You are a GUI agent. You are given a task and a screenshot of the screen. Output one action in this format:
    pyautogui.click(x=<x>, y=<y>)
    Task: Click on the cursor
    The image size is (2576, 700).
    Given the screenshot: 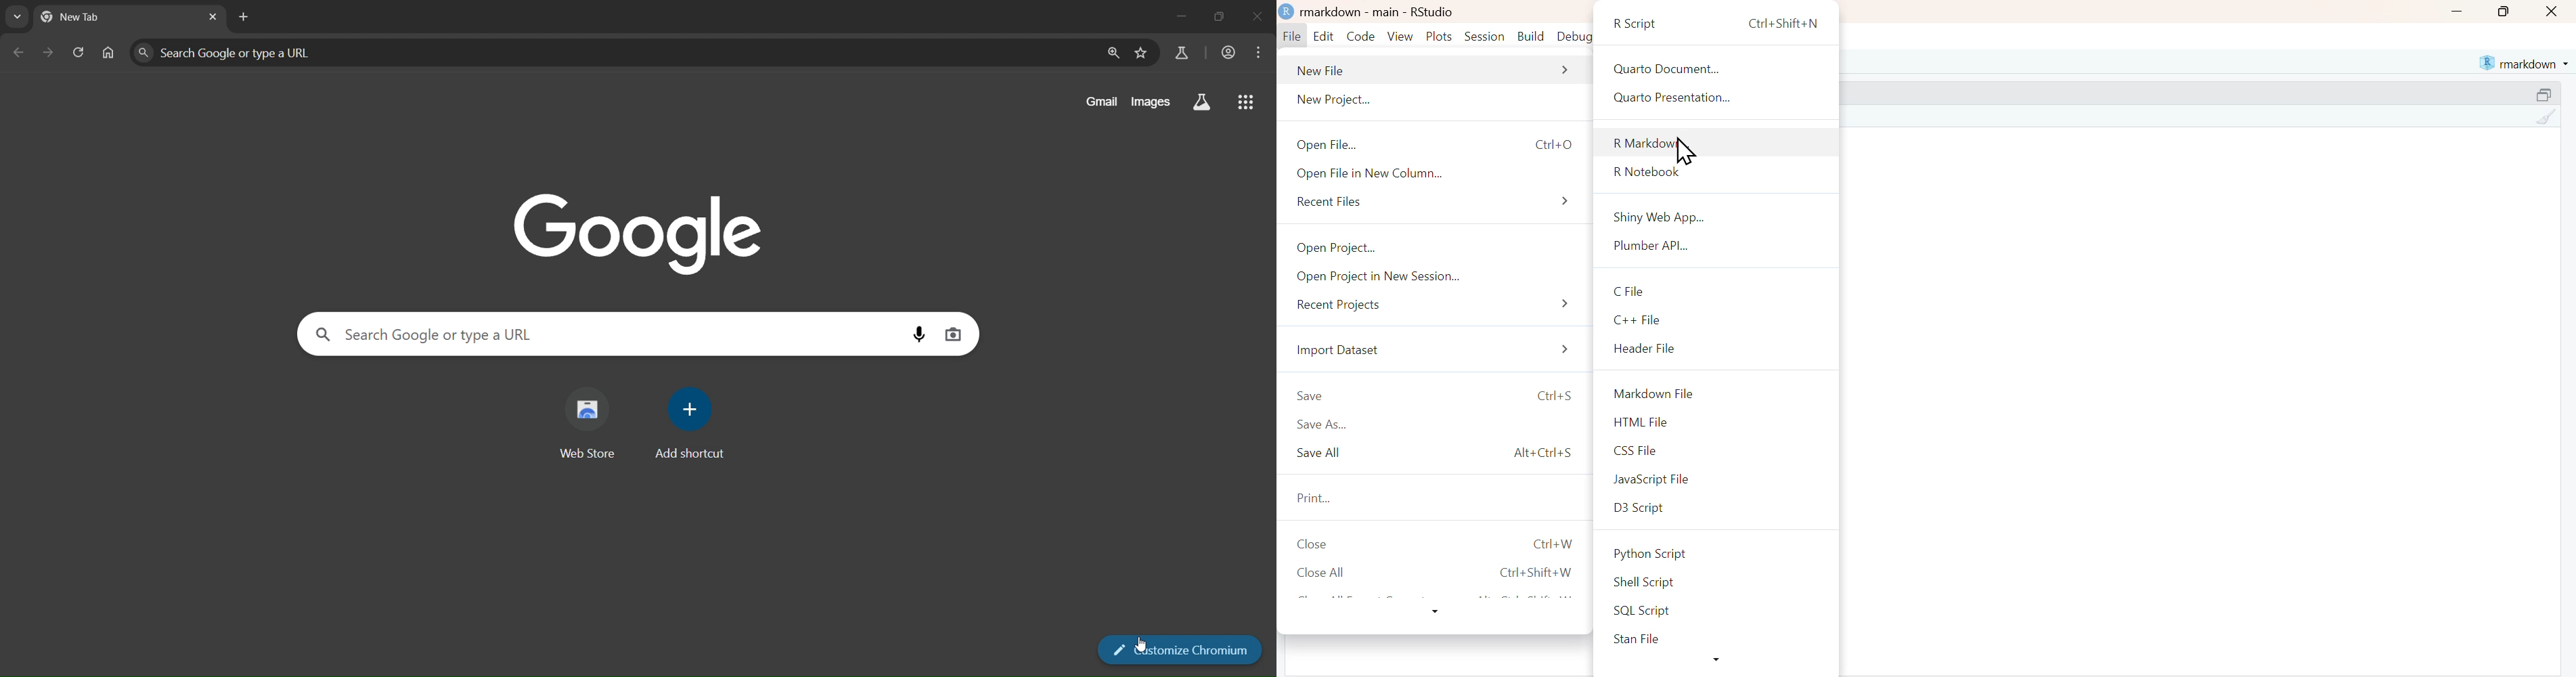 What is the action you would take?
    pyautogui.click(x=1683, y=152)
    